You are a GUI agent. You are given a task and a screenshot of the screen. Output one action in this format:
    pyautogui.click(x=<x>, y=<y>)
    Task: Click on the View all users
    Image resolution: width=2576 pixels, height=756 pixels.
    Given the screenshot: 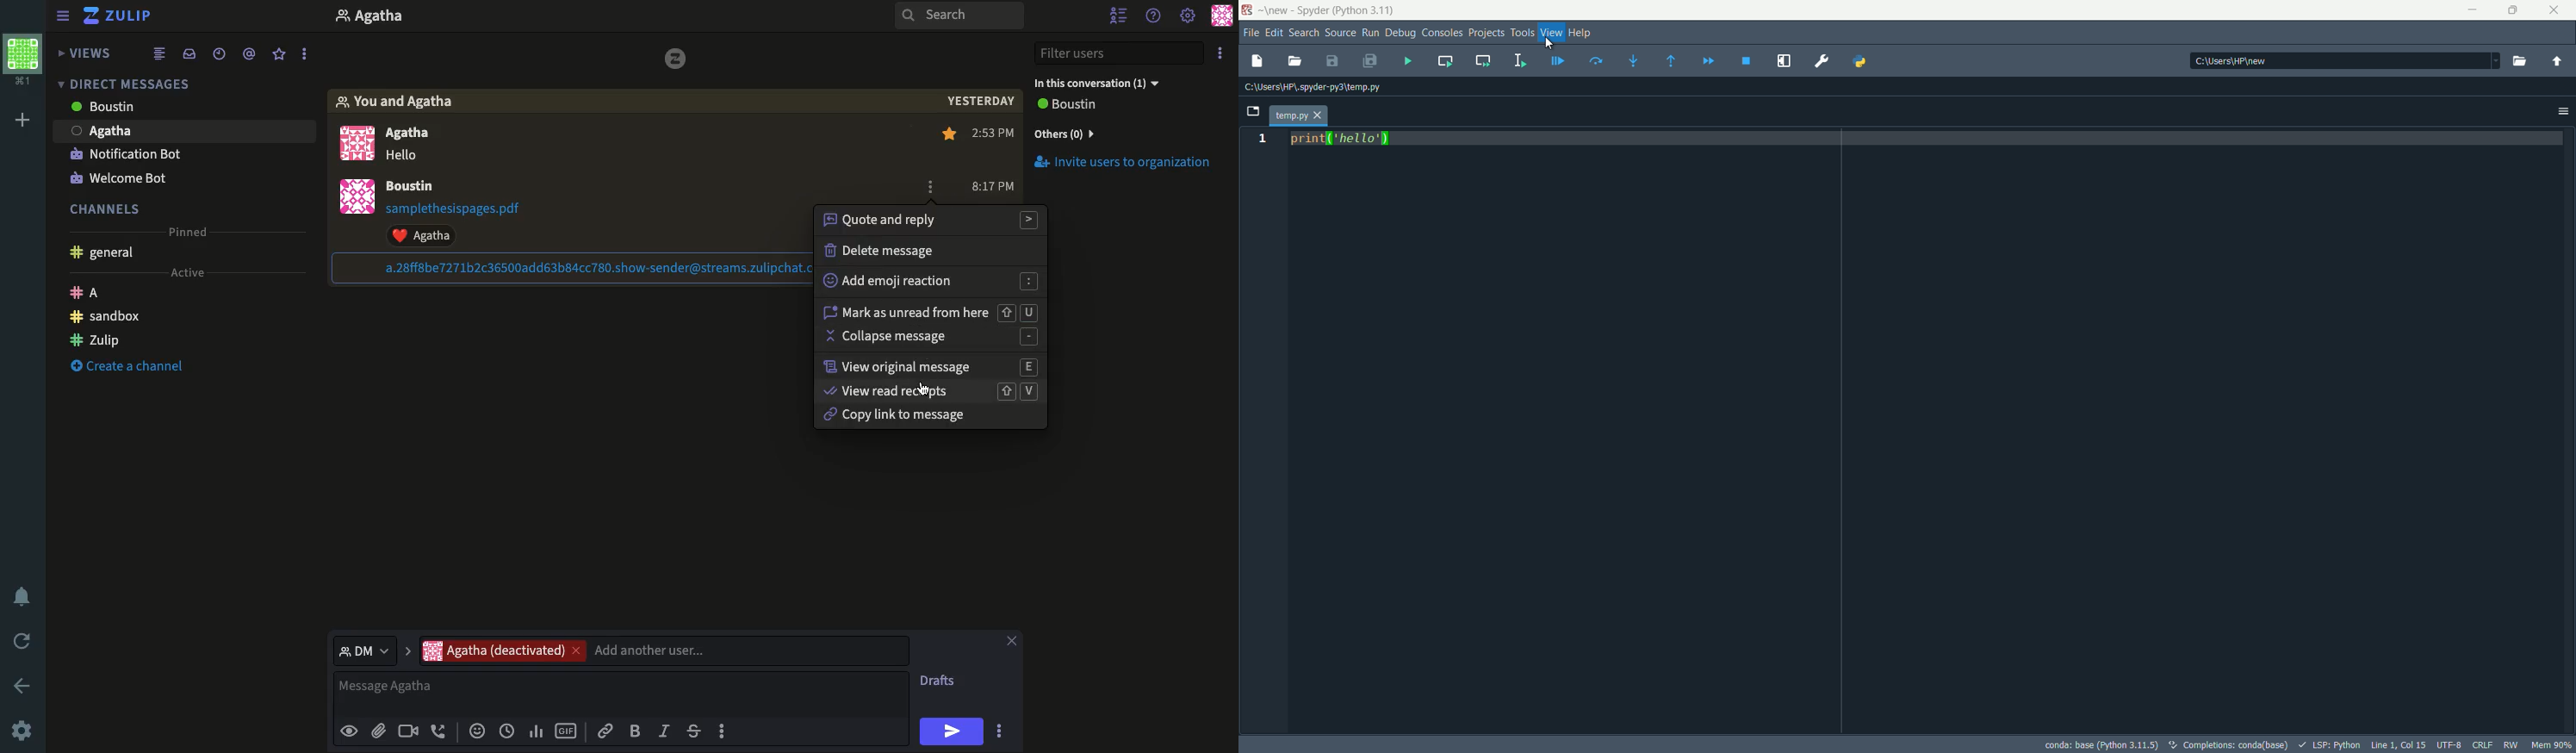 What is the action you would take?
    pyautogui.click(x=1082, y=106)
    